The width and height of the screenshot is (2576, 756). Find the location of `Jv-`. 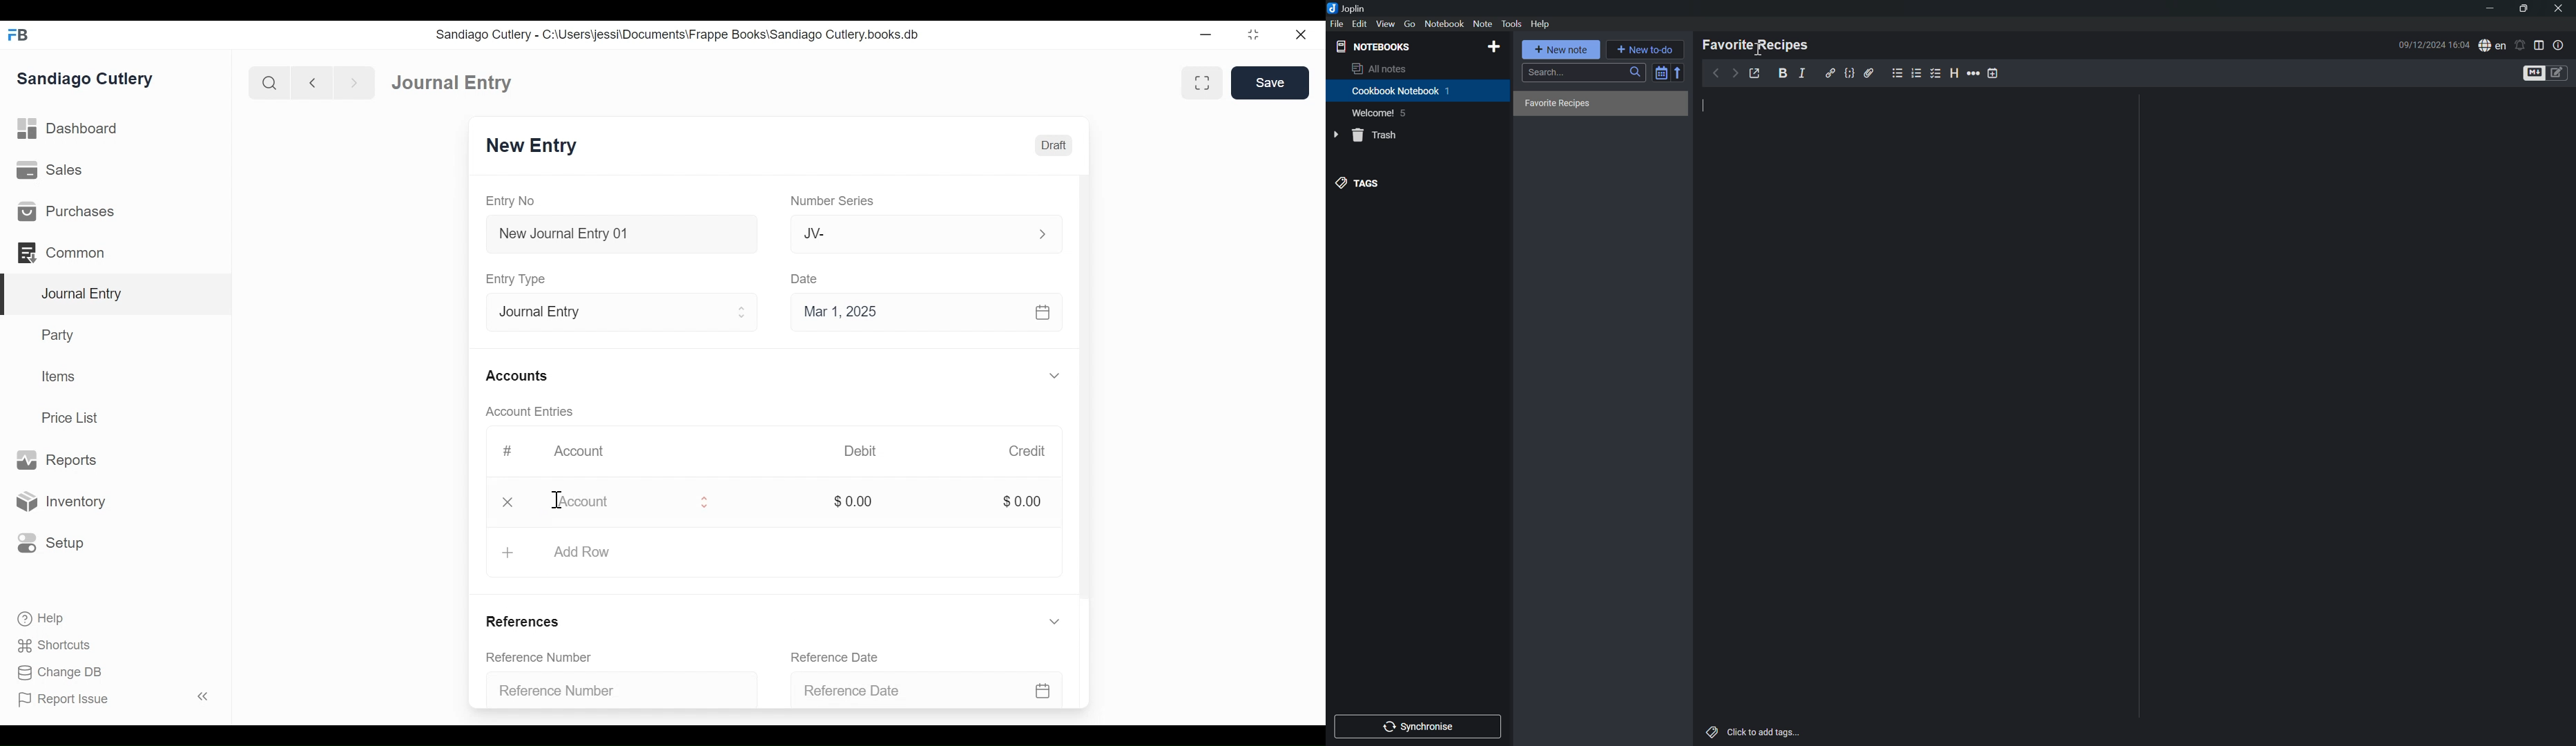

Jv- is located at coordinates (917, 234).